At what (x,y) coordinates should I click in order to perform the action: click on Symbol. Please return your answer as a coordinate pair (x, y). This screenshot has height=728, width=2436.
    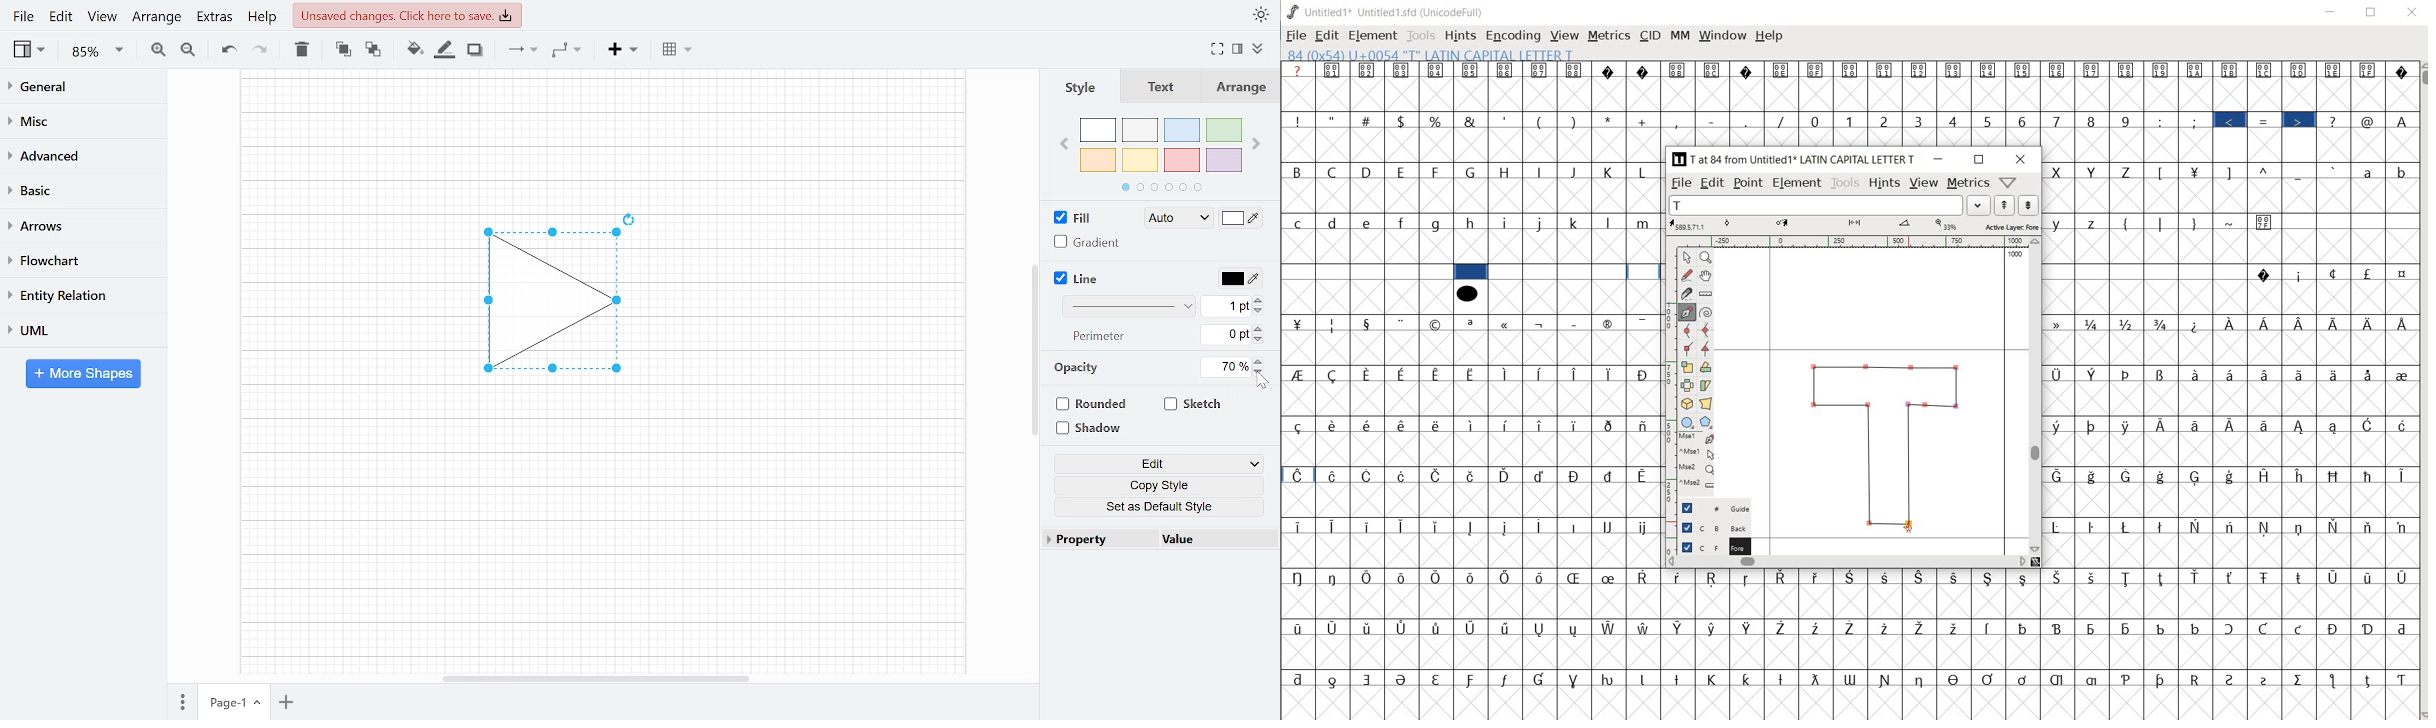
    Looking at the image, I should click on (1436, 474).